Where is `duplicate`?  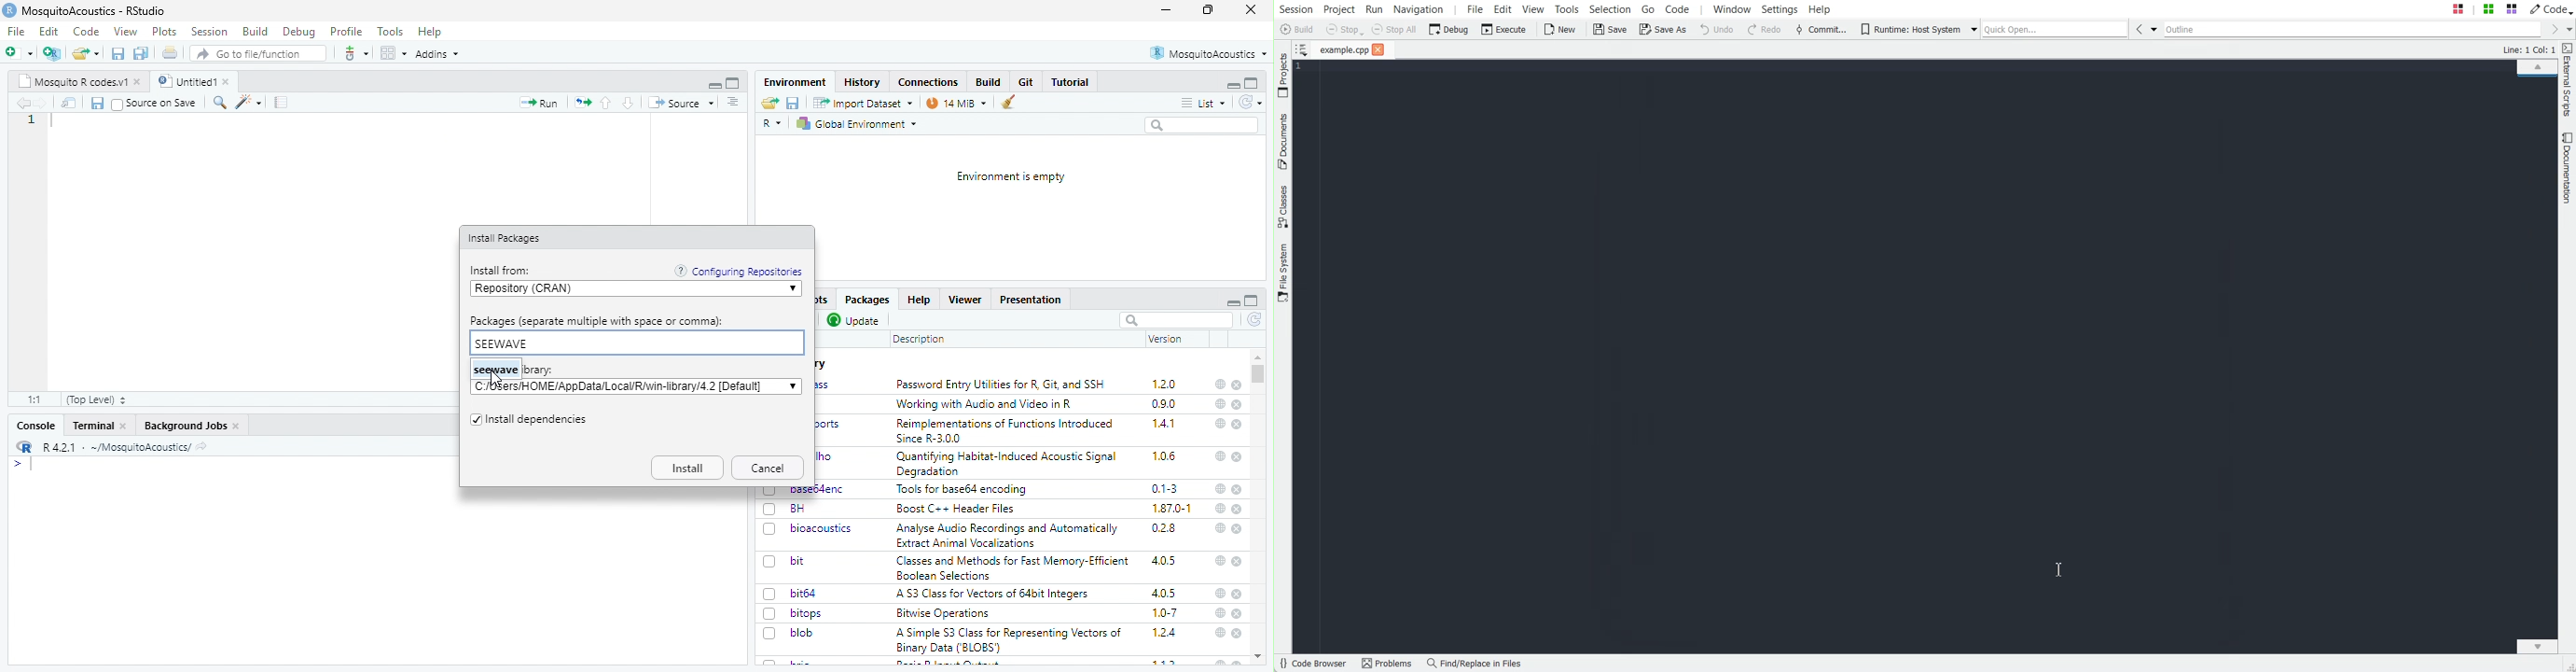
duplicate is located at coordinates (142, 53).